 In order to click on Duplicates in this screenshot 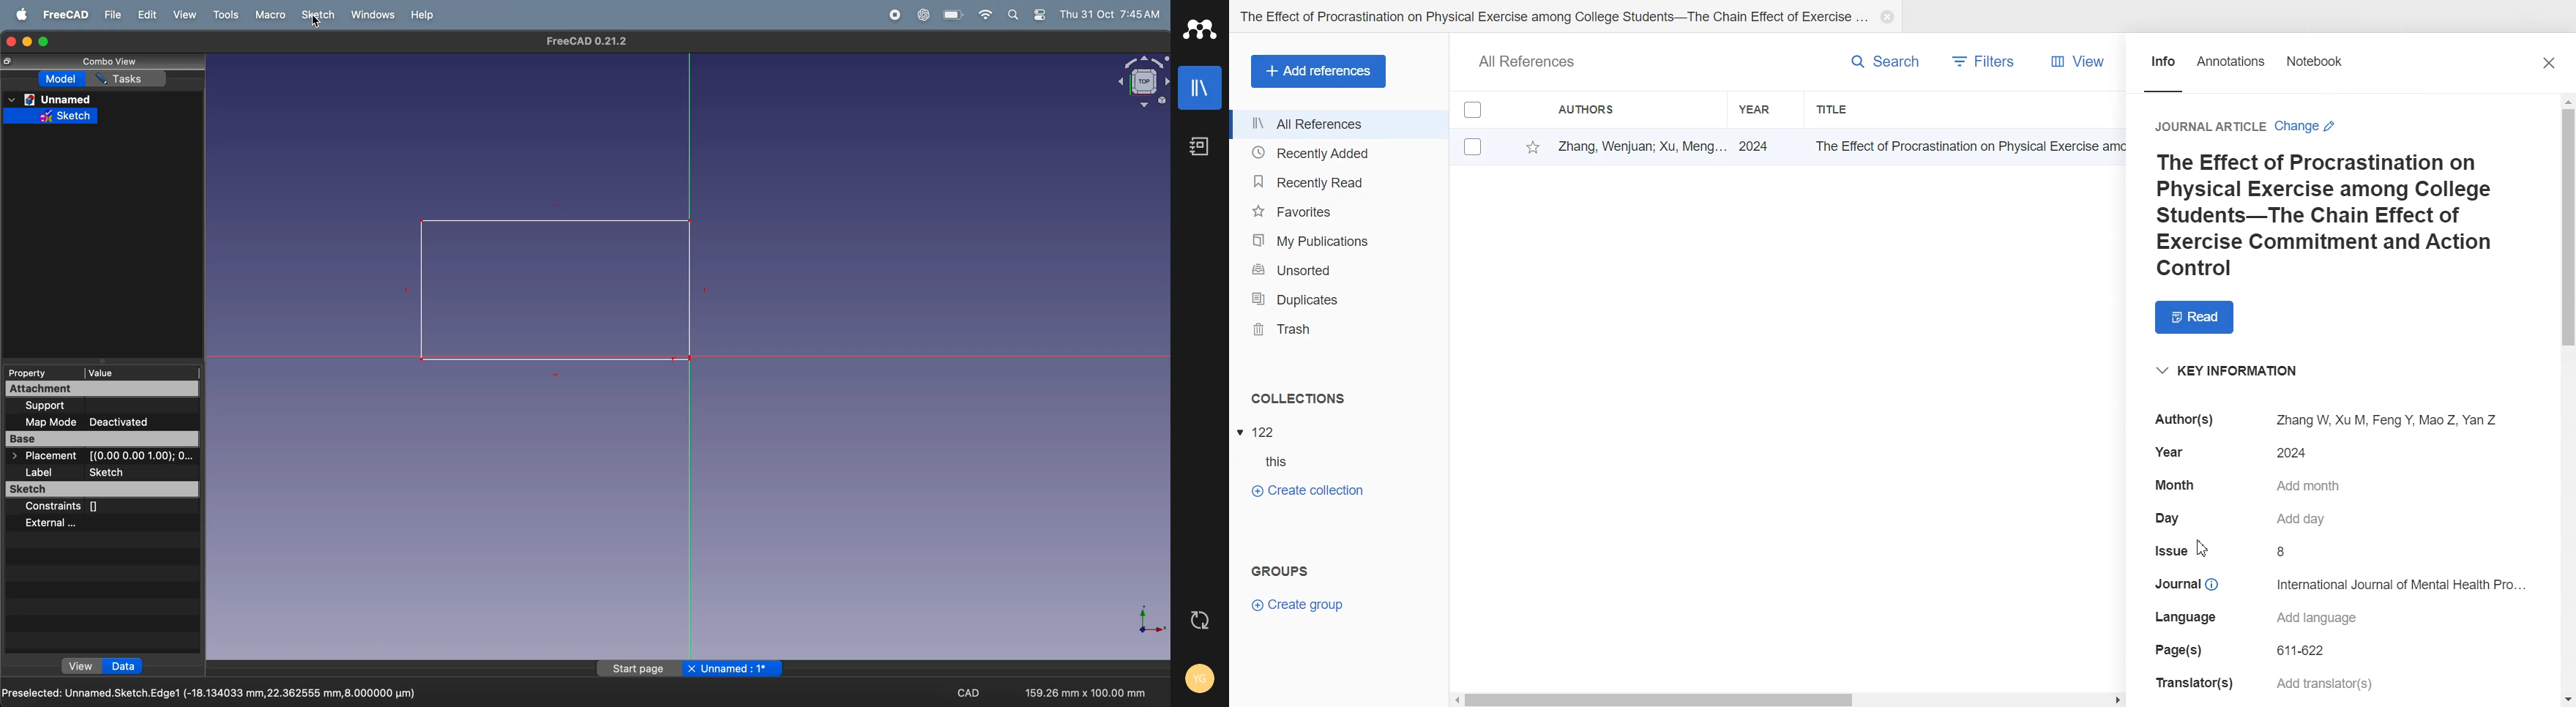, I will do `click(1339, 298)`.